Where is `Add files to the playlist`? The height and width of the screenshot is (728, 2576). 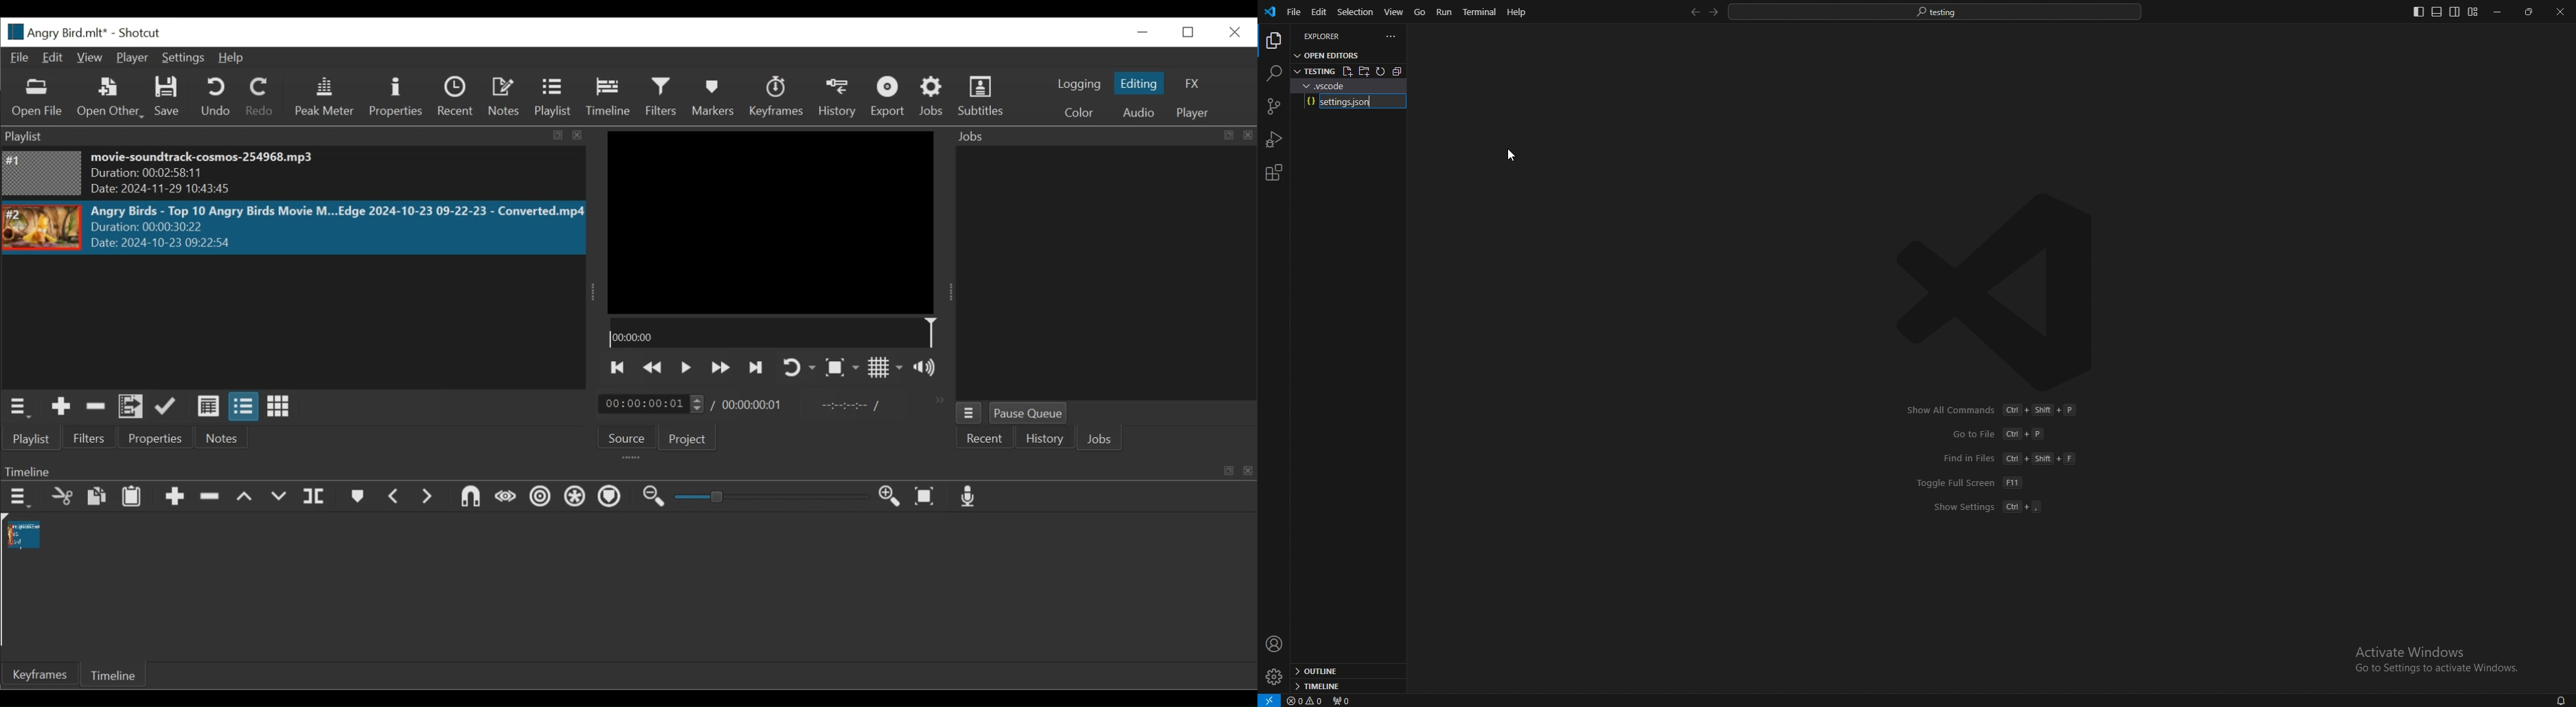
Add files to the playlist is located at coordinates (132, 407).